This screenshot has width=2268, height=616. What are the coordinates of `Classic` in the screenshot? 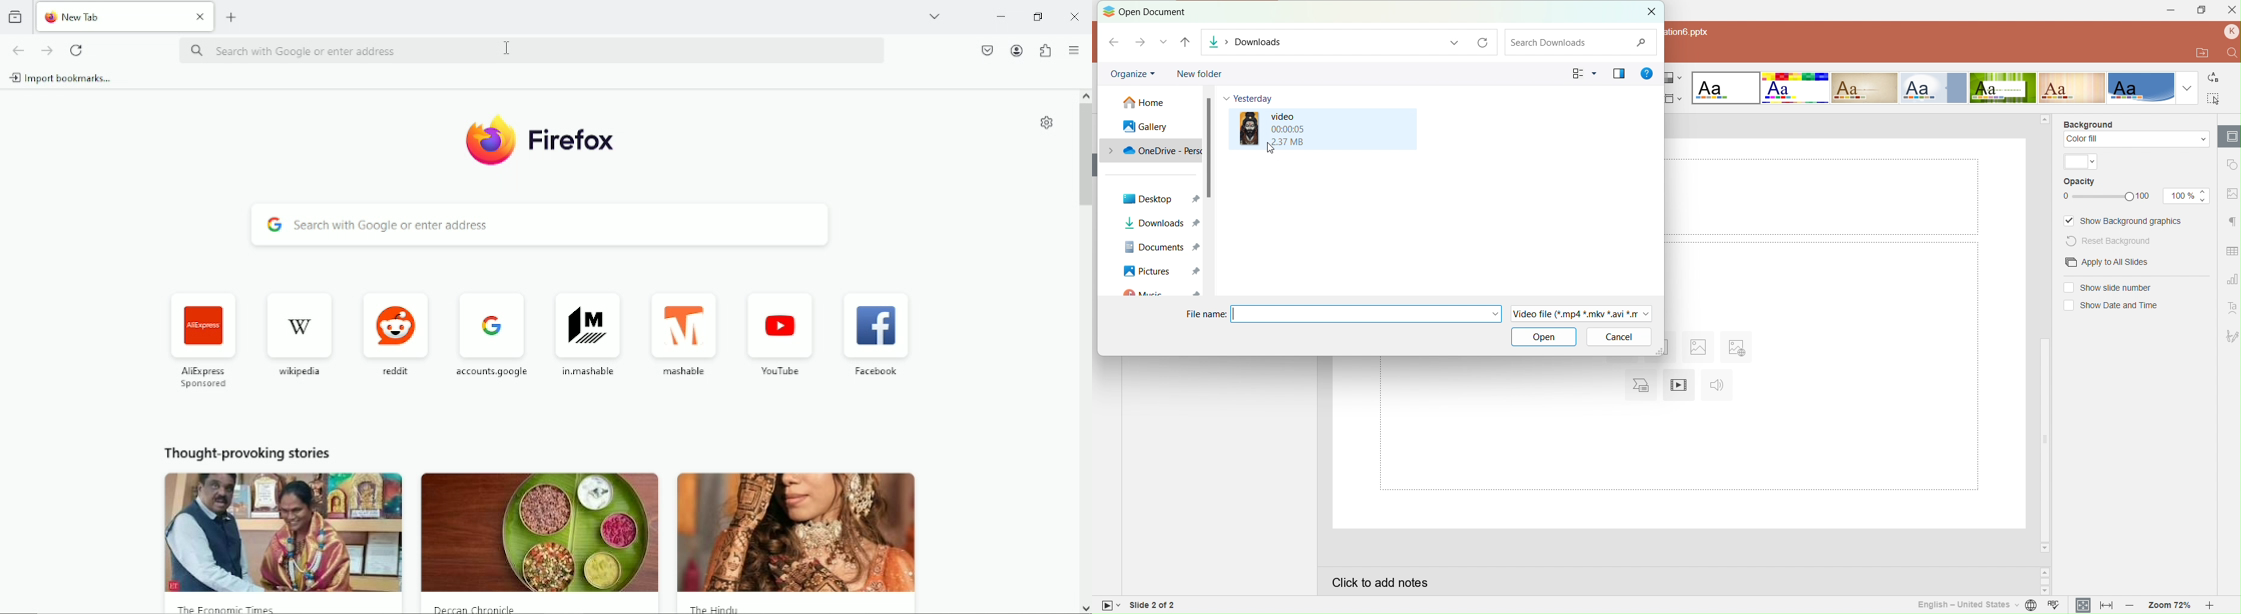 It's located at (1865, 88).